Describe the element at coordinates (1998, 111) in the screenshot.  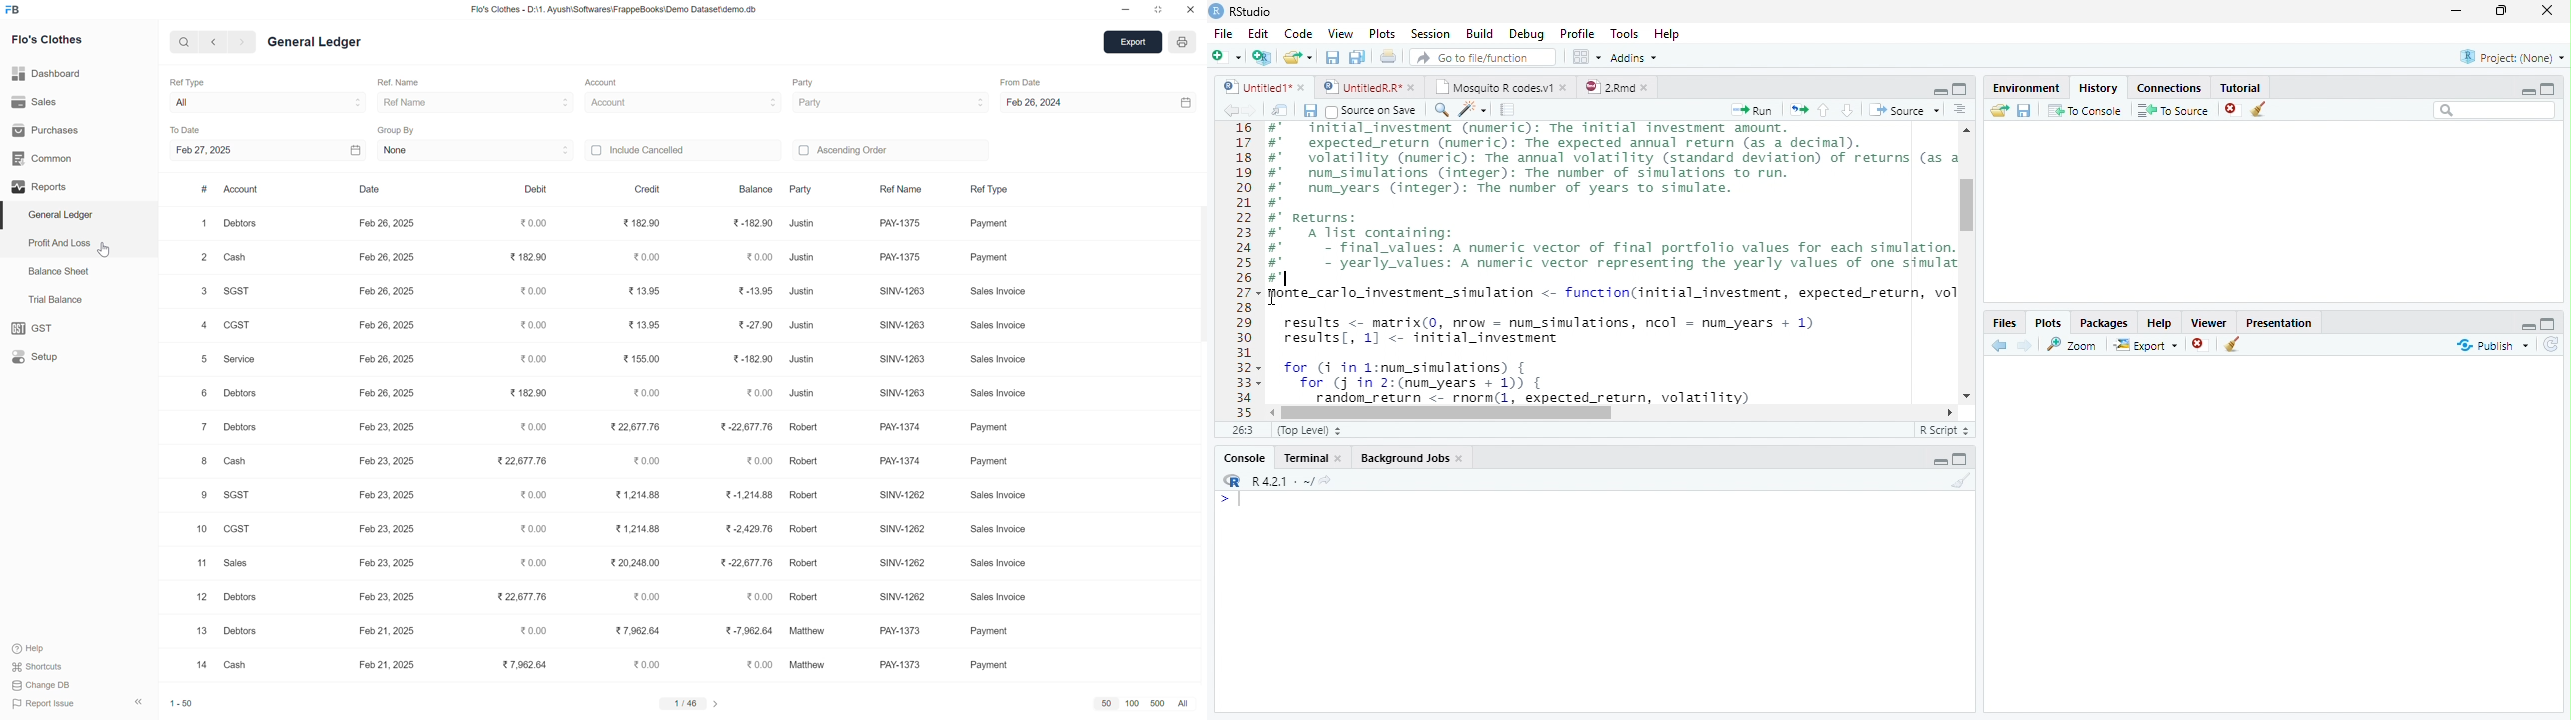
I see `Load history from an existing file` at that location.